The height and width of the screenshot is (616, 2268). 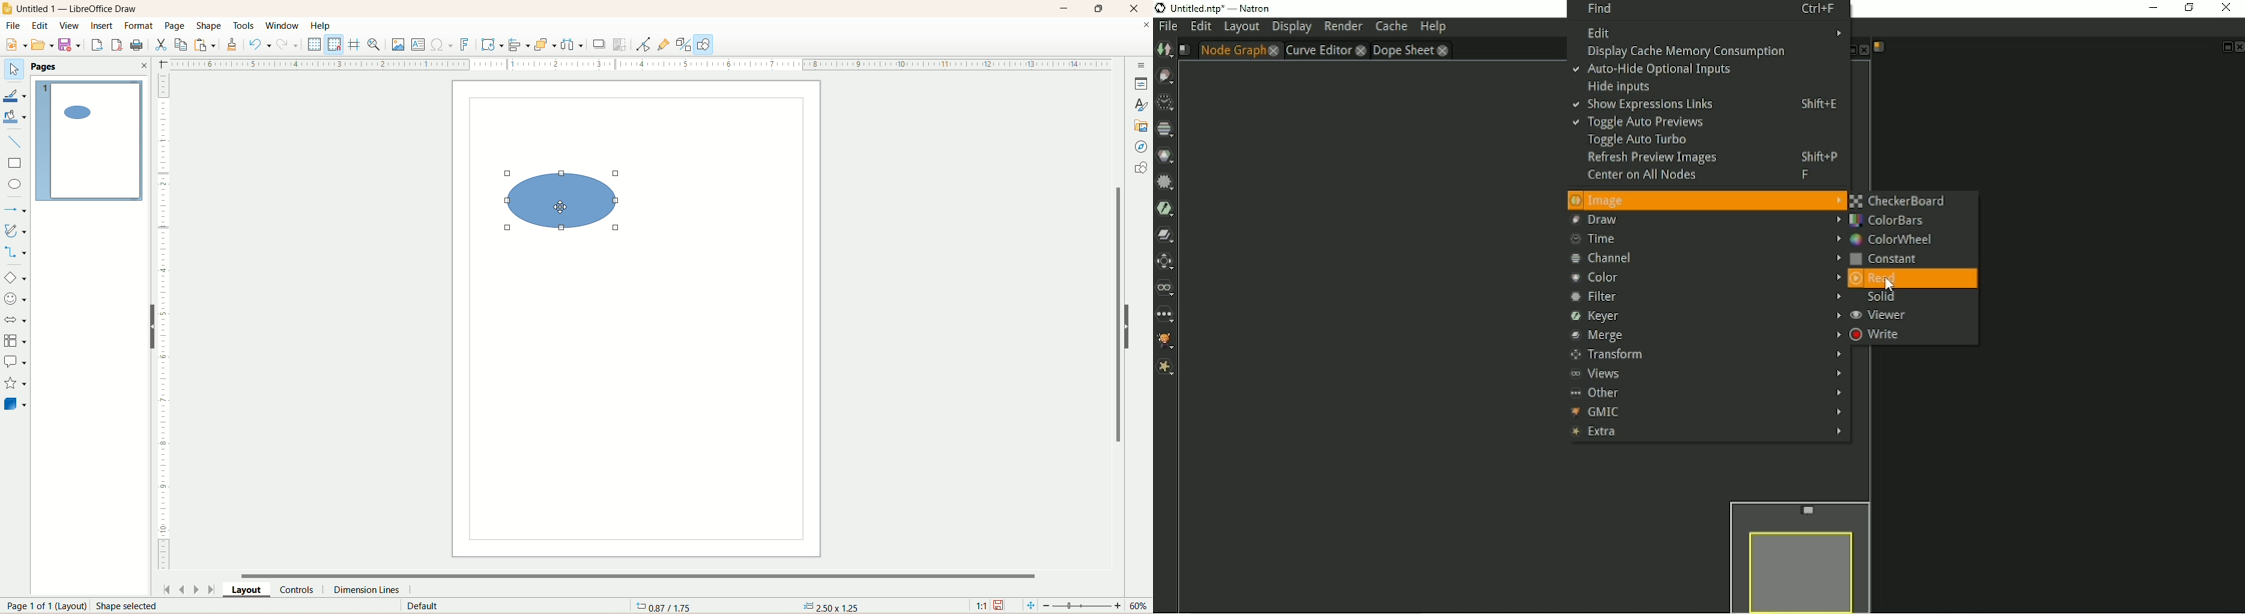 I want to click on next page, so click(x=198, y=589).